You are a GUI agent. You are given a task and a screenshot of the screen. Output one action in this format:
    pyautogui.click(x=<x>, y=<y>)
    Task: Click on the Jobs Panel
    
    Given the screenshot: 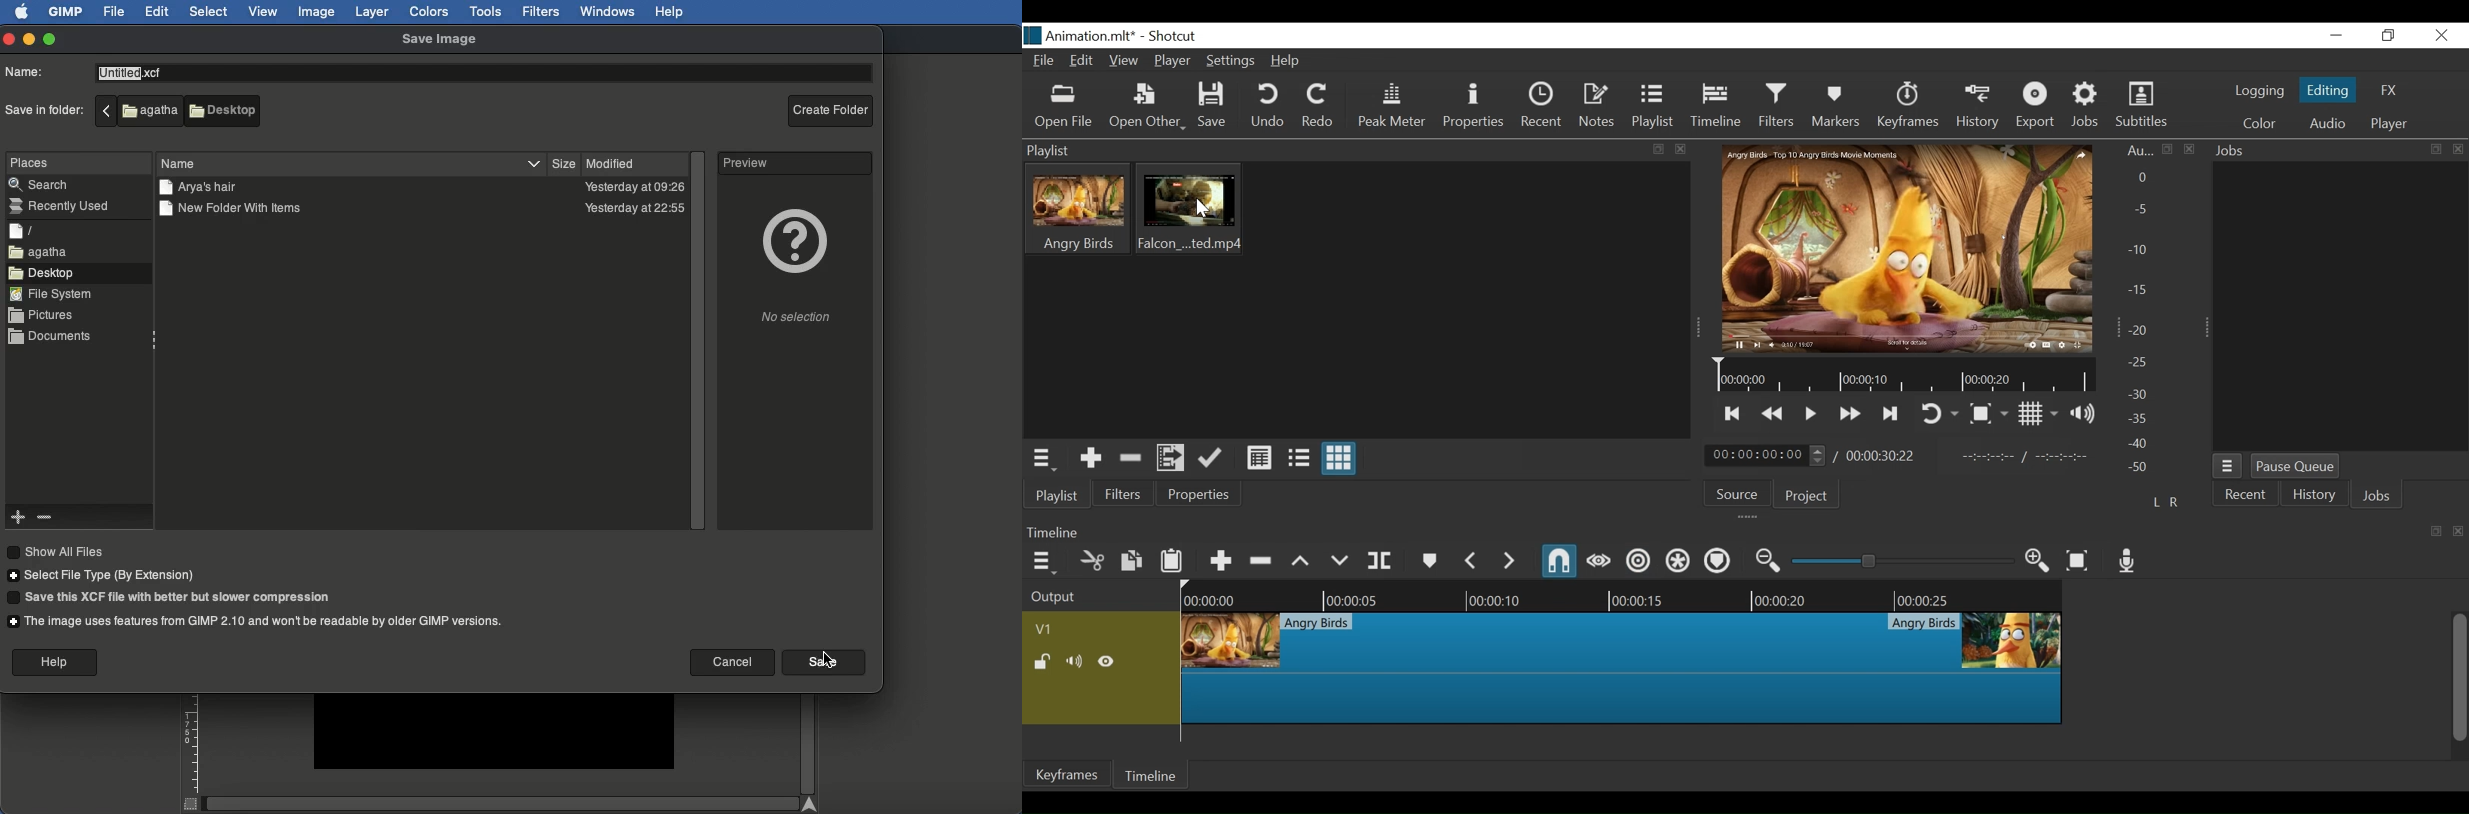 What is the action you would take?
    pyautogui.click(x=2342, y=309)
    